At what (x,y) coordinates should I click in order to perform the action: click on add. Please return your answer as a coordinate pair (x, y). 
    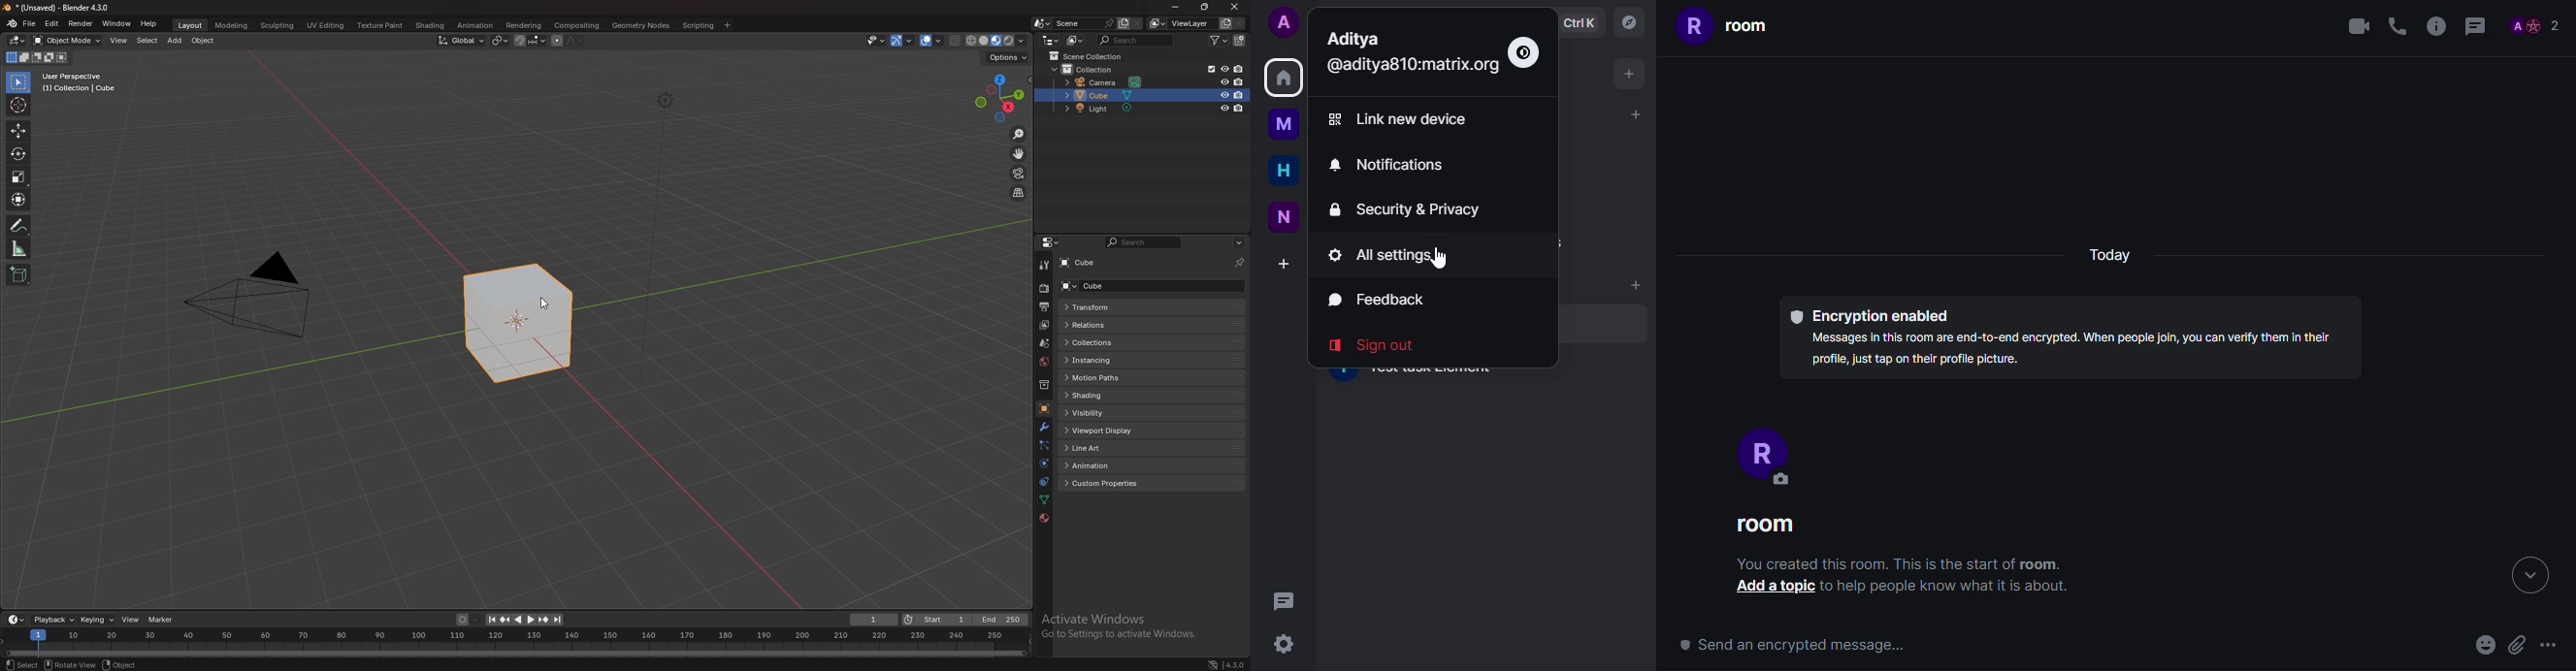
    Looking at the image, I should click on (1630, 74).